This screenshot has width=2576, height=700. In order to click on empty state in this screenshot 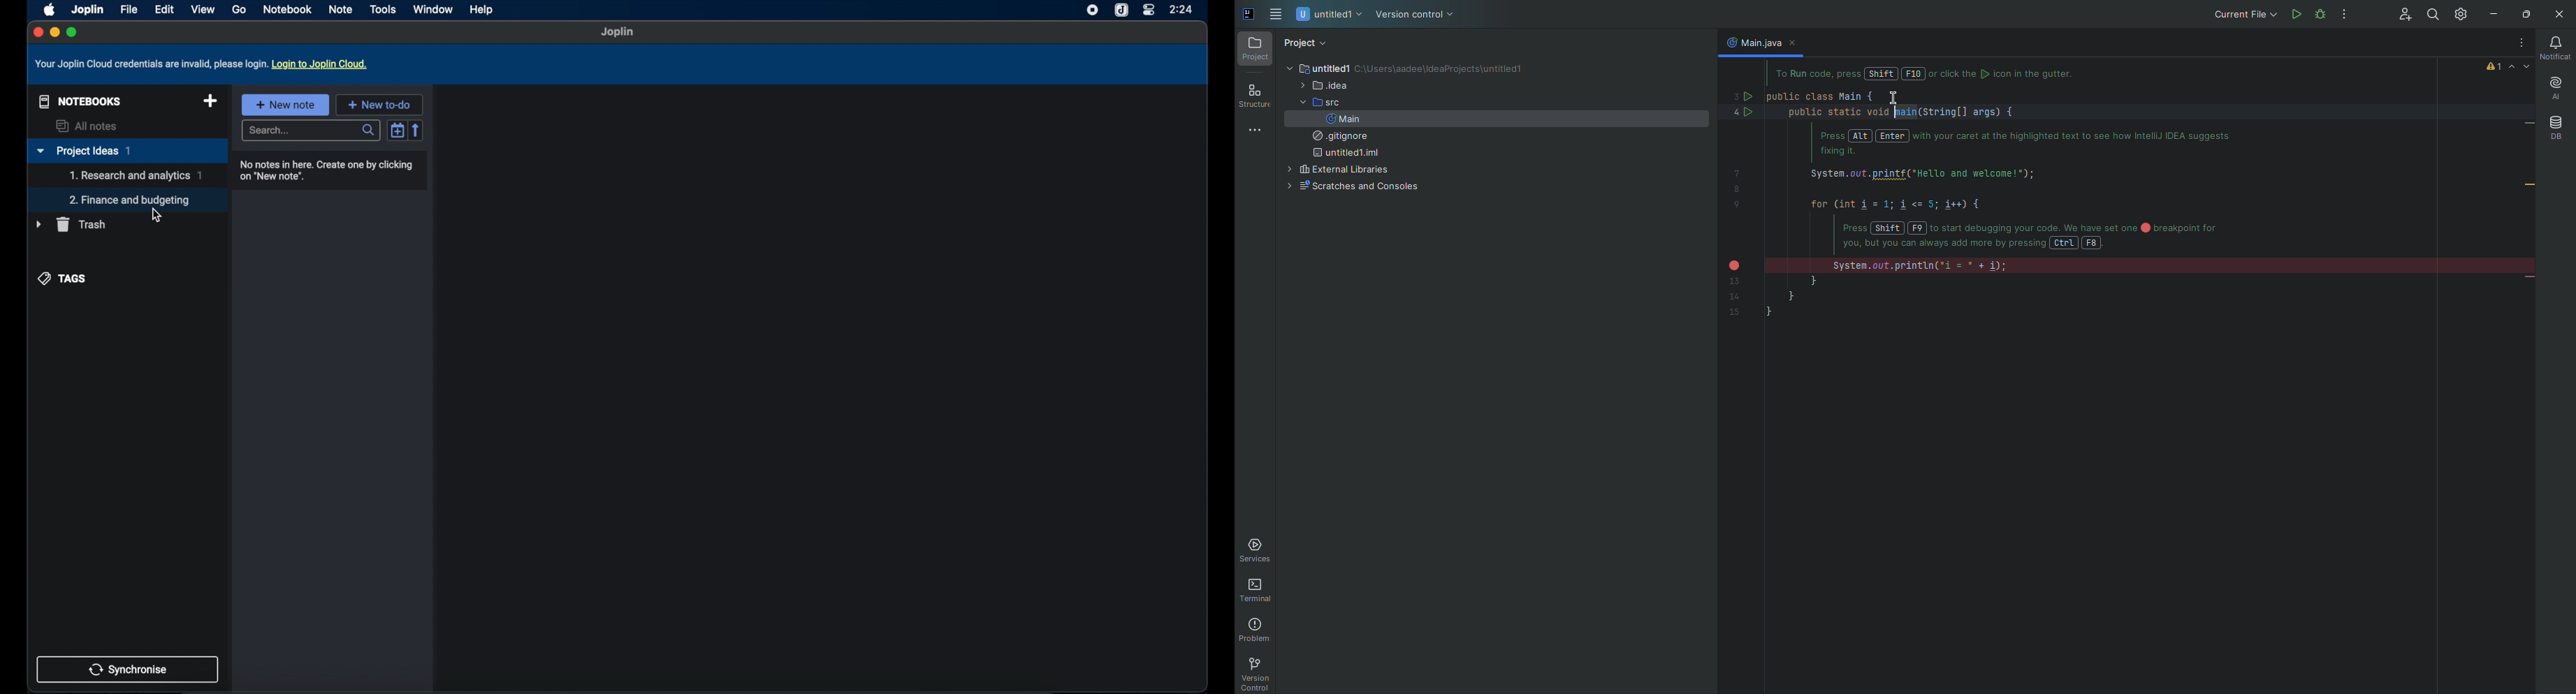, I will do `click(820, 388)`.